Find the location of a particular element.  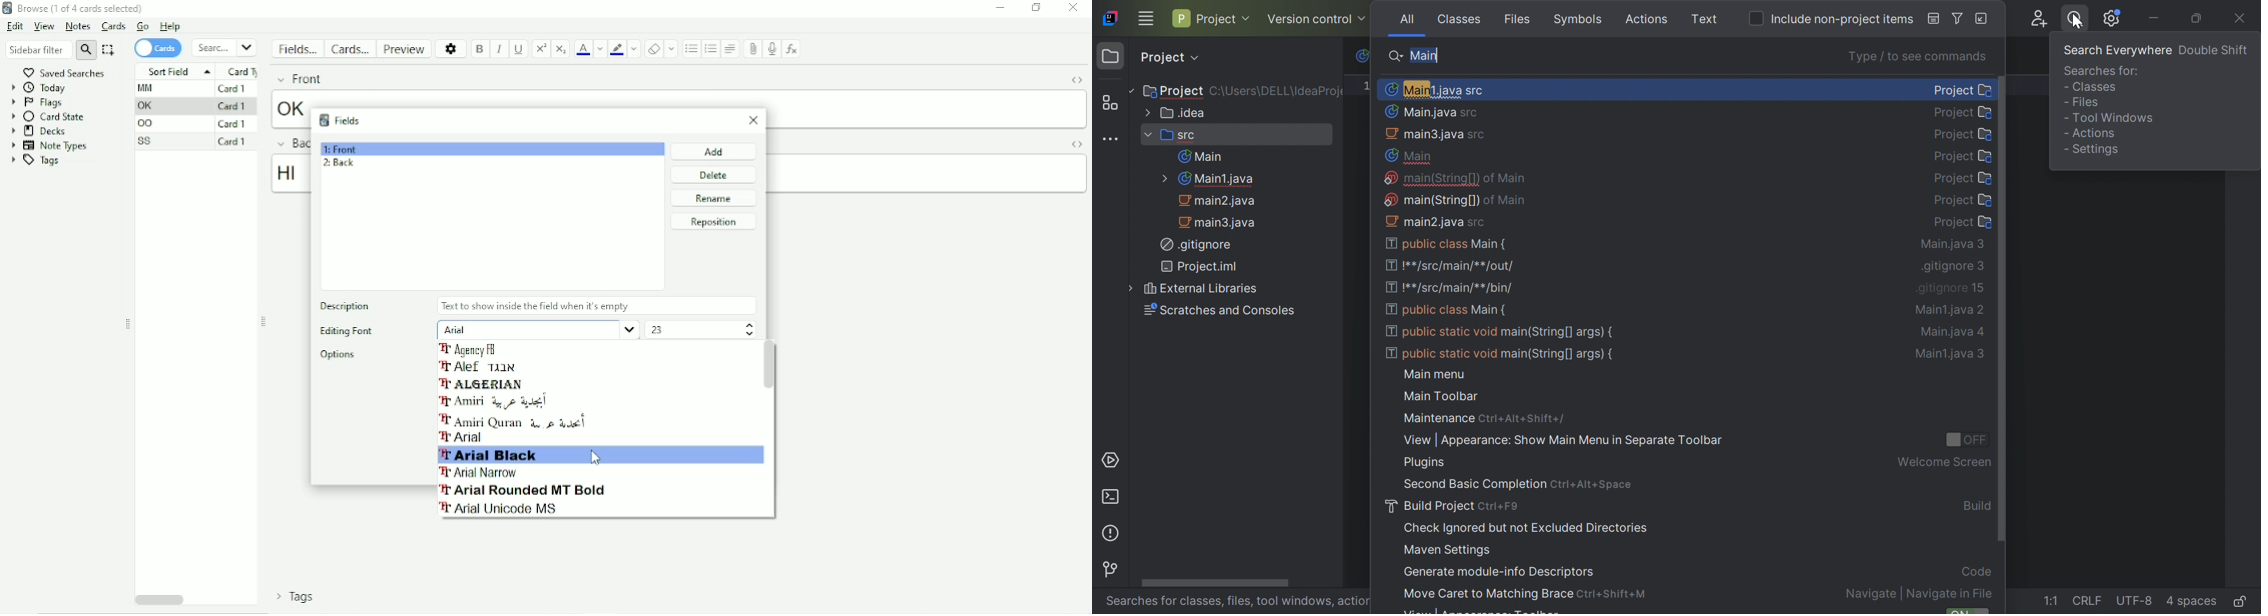

Decrement is located at coordinates (748, 335).